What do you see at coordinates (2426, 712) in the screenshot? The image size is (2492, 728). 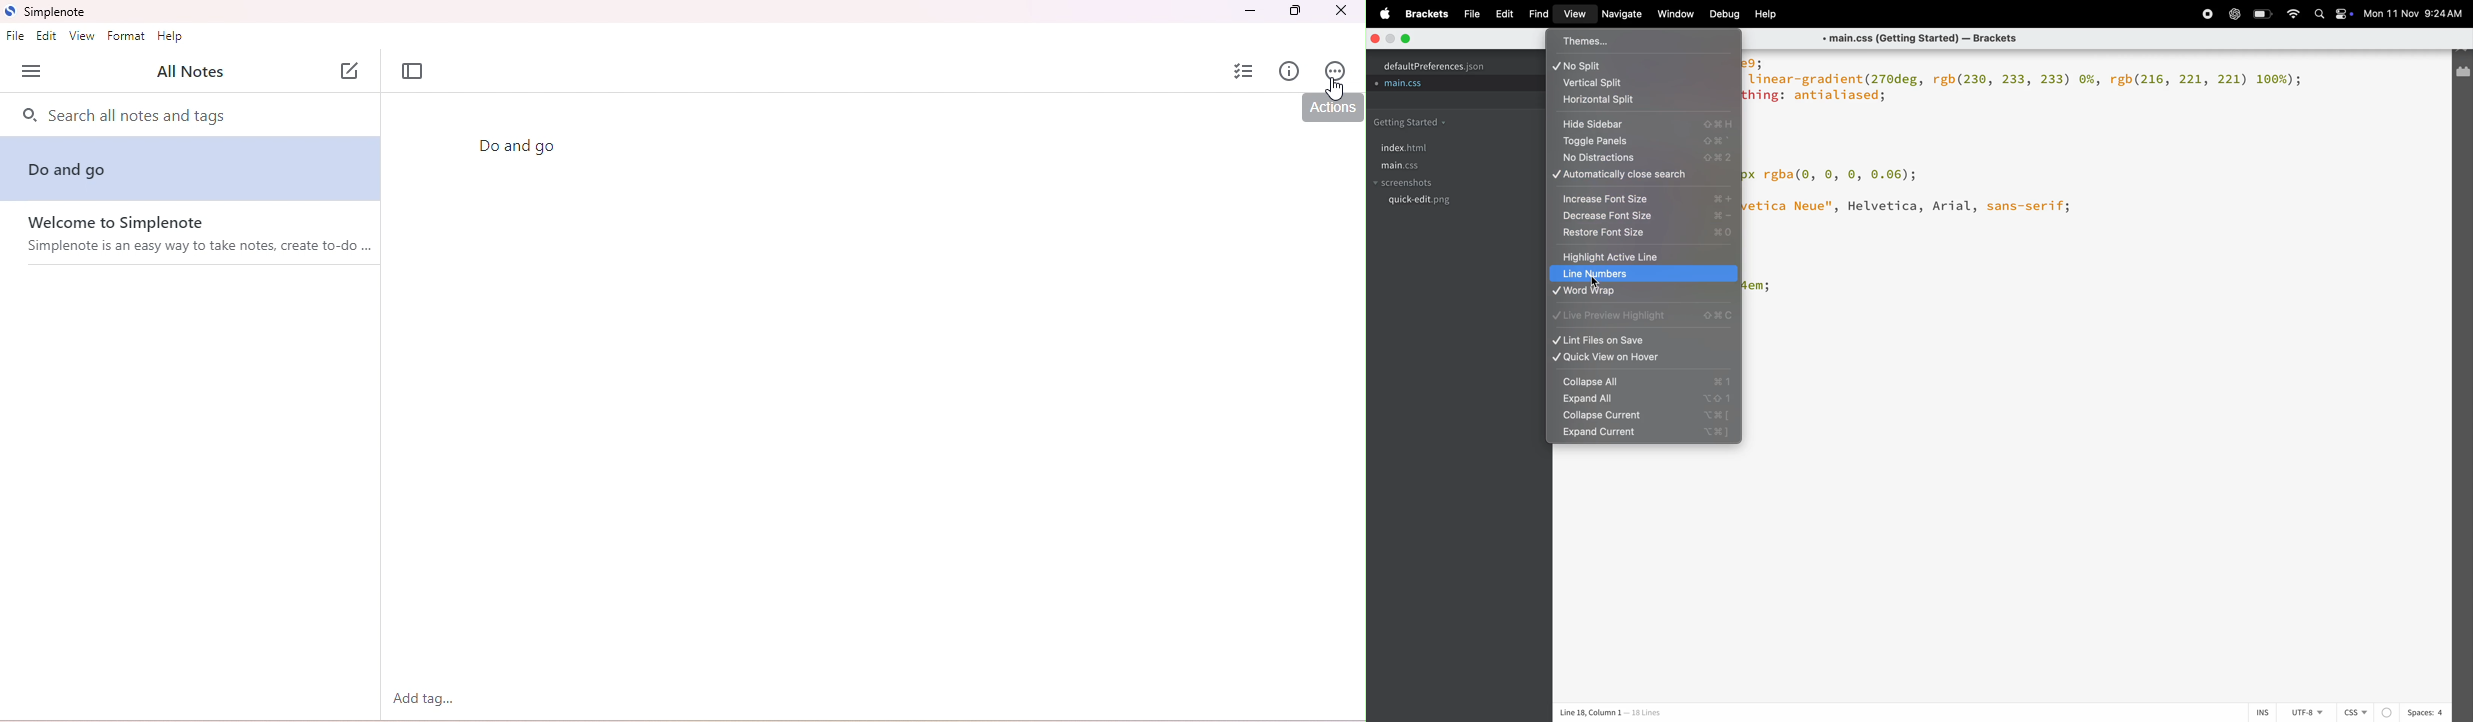 I see `spaces` at bounding box center [2426, 712].